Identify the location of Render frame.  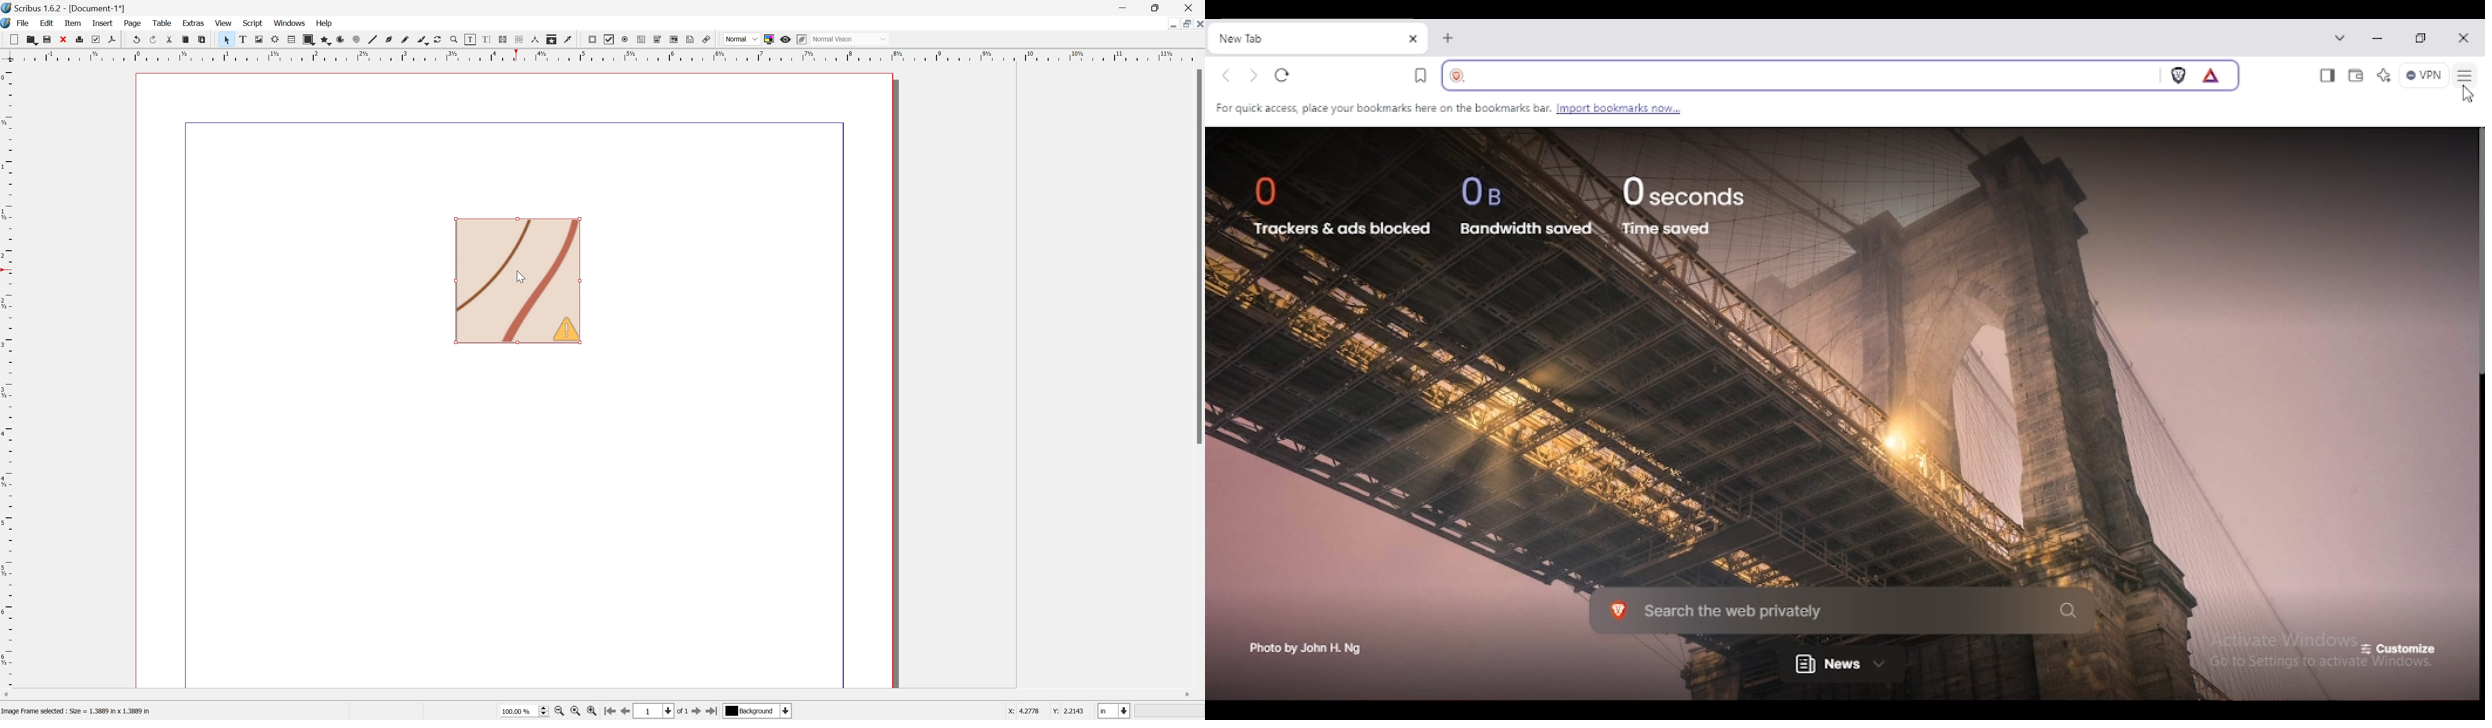
(276, 39).